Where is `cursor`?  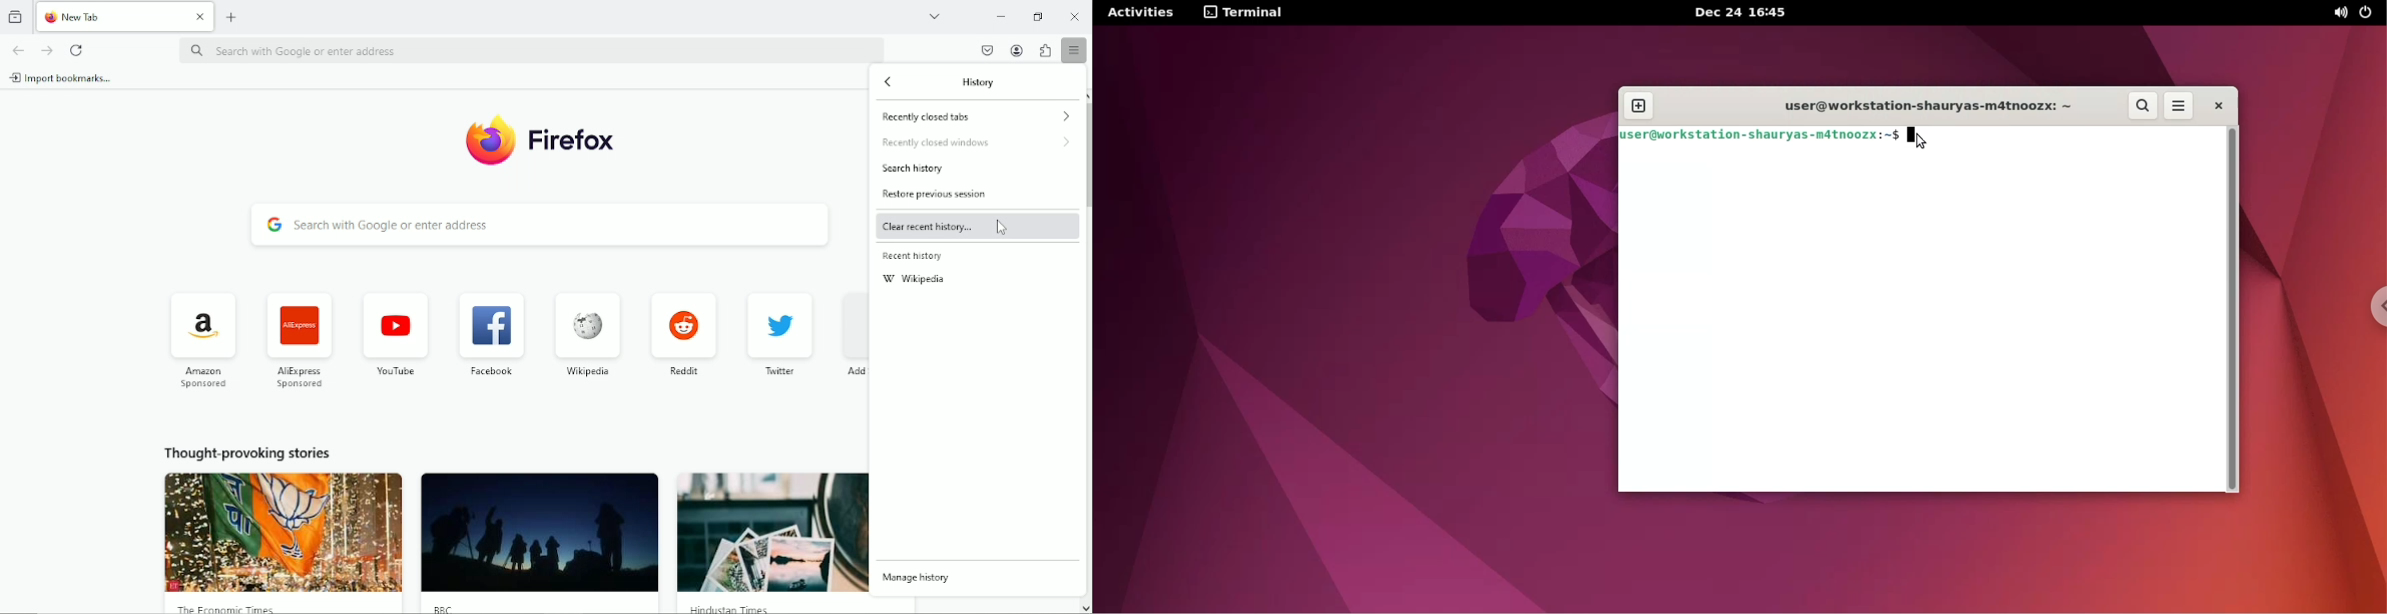
cursor is located at coordinates (1001, 227).